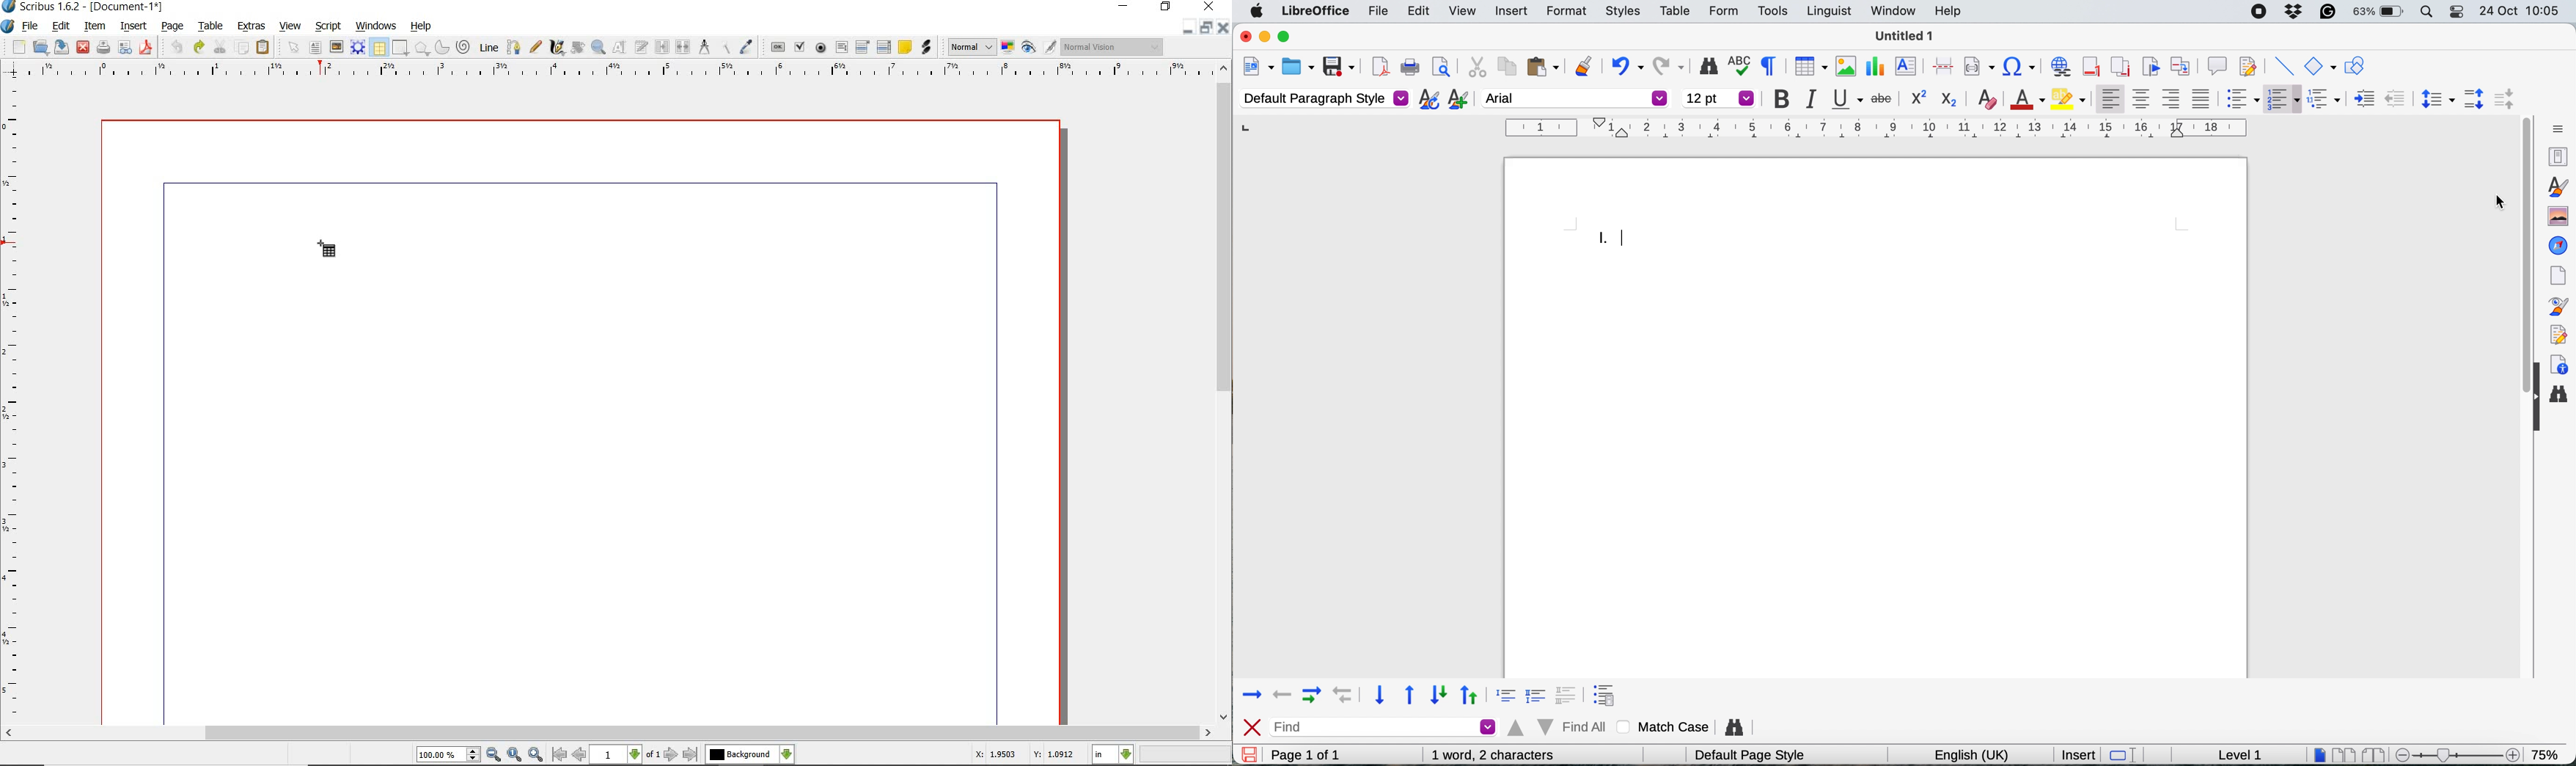  What do you see at coordinates (925, 47) in the screenshot?
I see `link annotation` at bounding box center [925, 47].